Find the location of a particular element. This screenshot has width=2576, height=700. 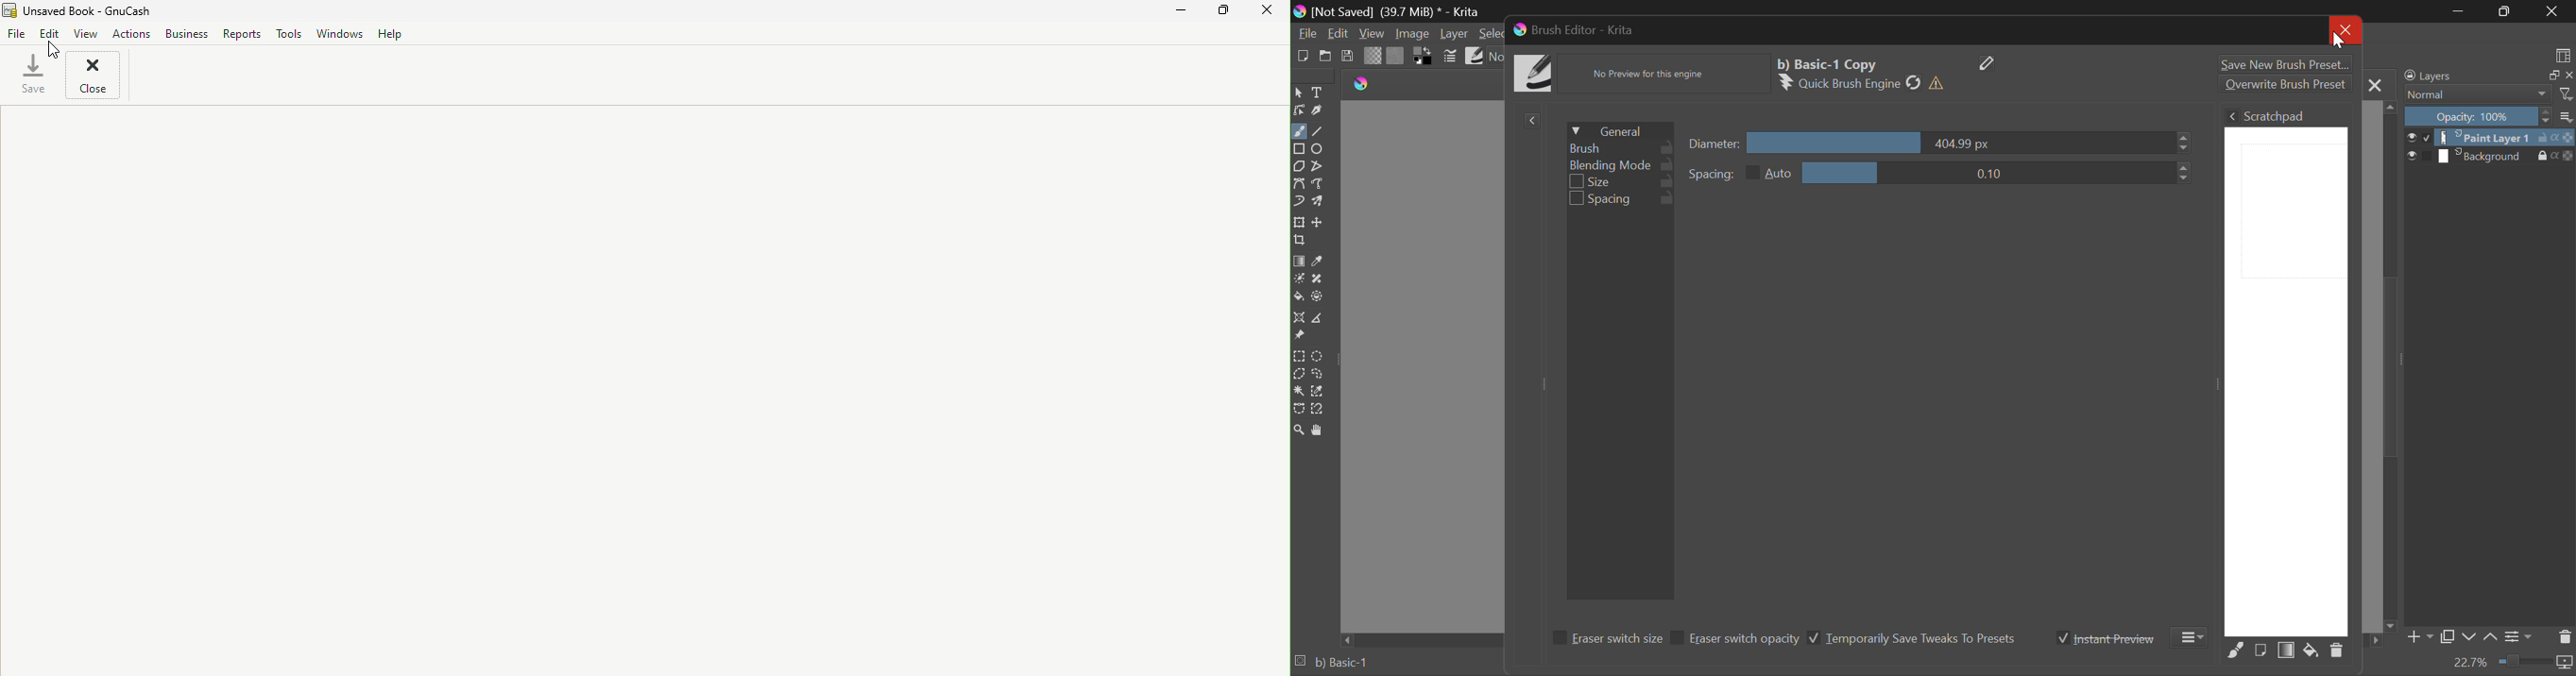

Smart Patch Tool is located at coordinates (1318, 278).